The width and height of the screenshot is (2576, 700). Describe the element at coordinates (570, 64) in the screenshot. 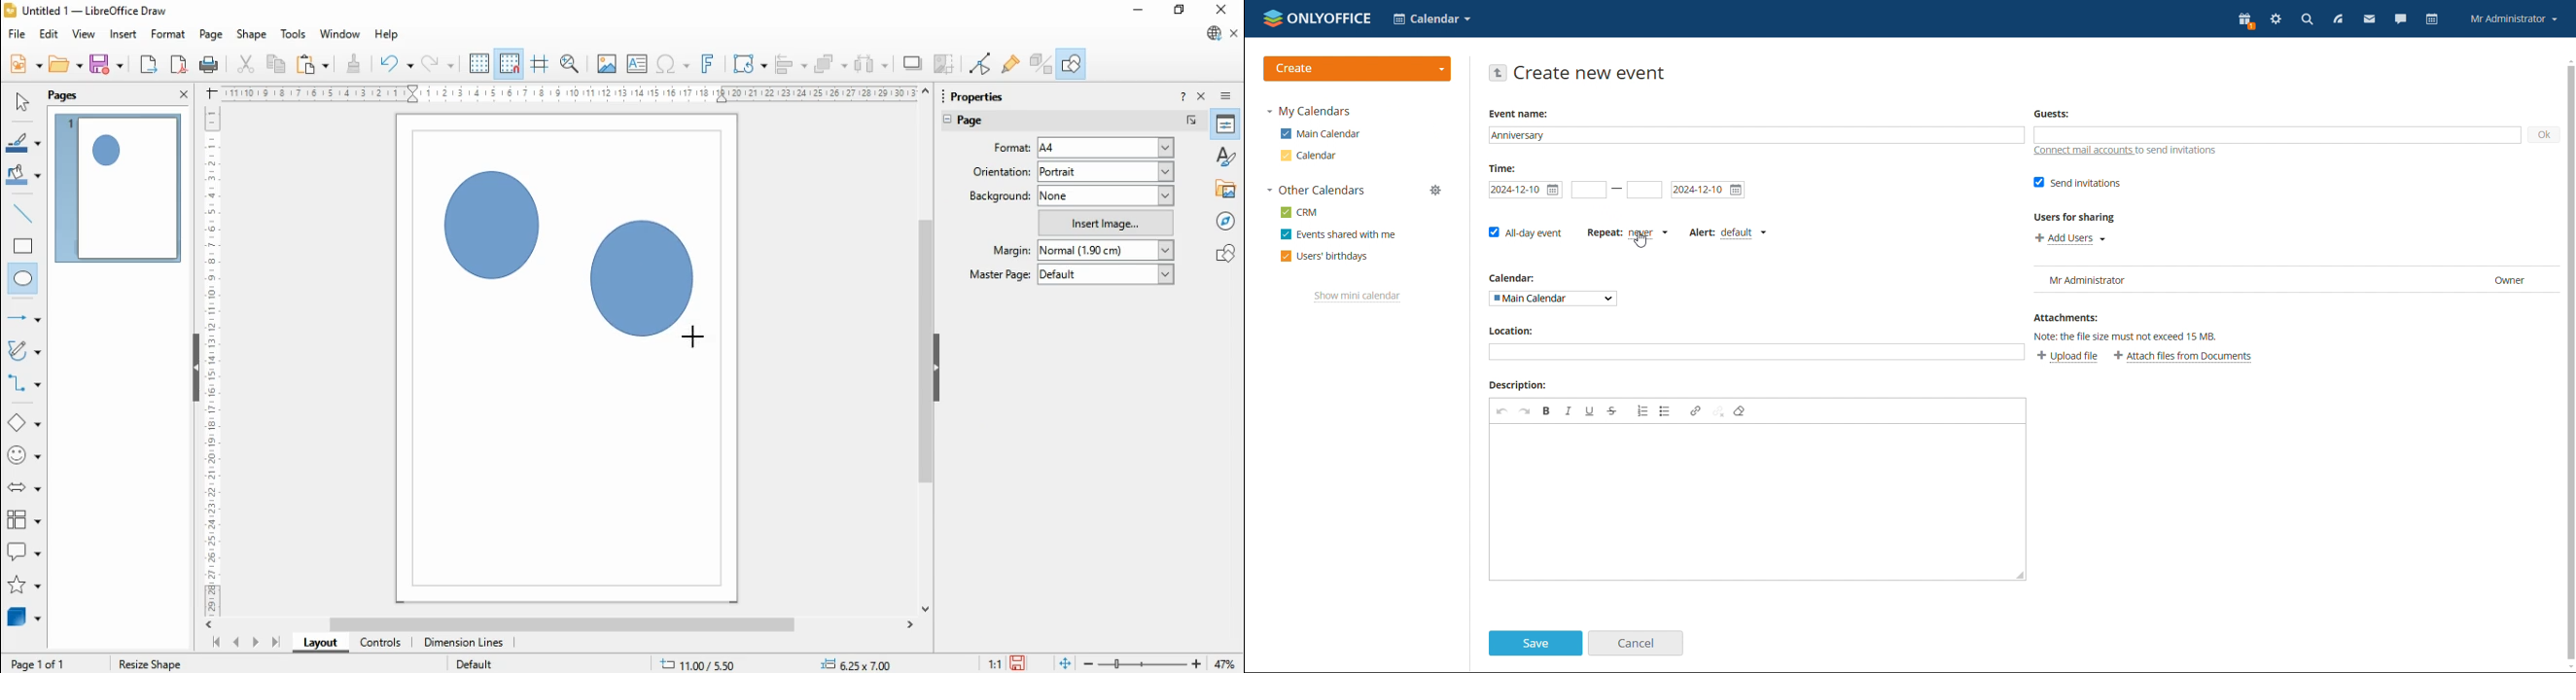

I see `zoom and pan` at that location.